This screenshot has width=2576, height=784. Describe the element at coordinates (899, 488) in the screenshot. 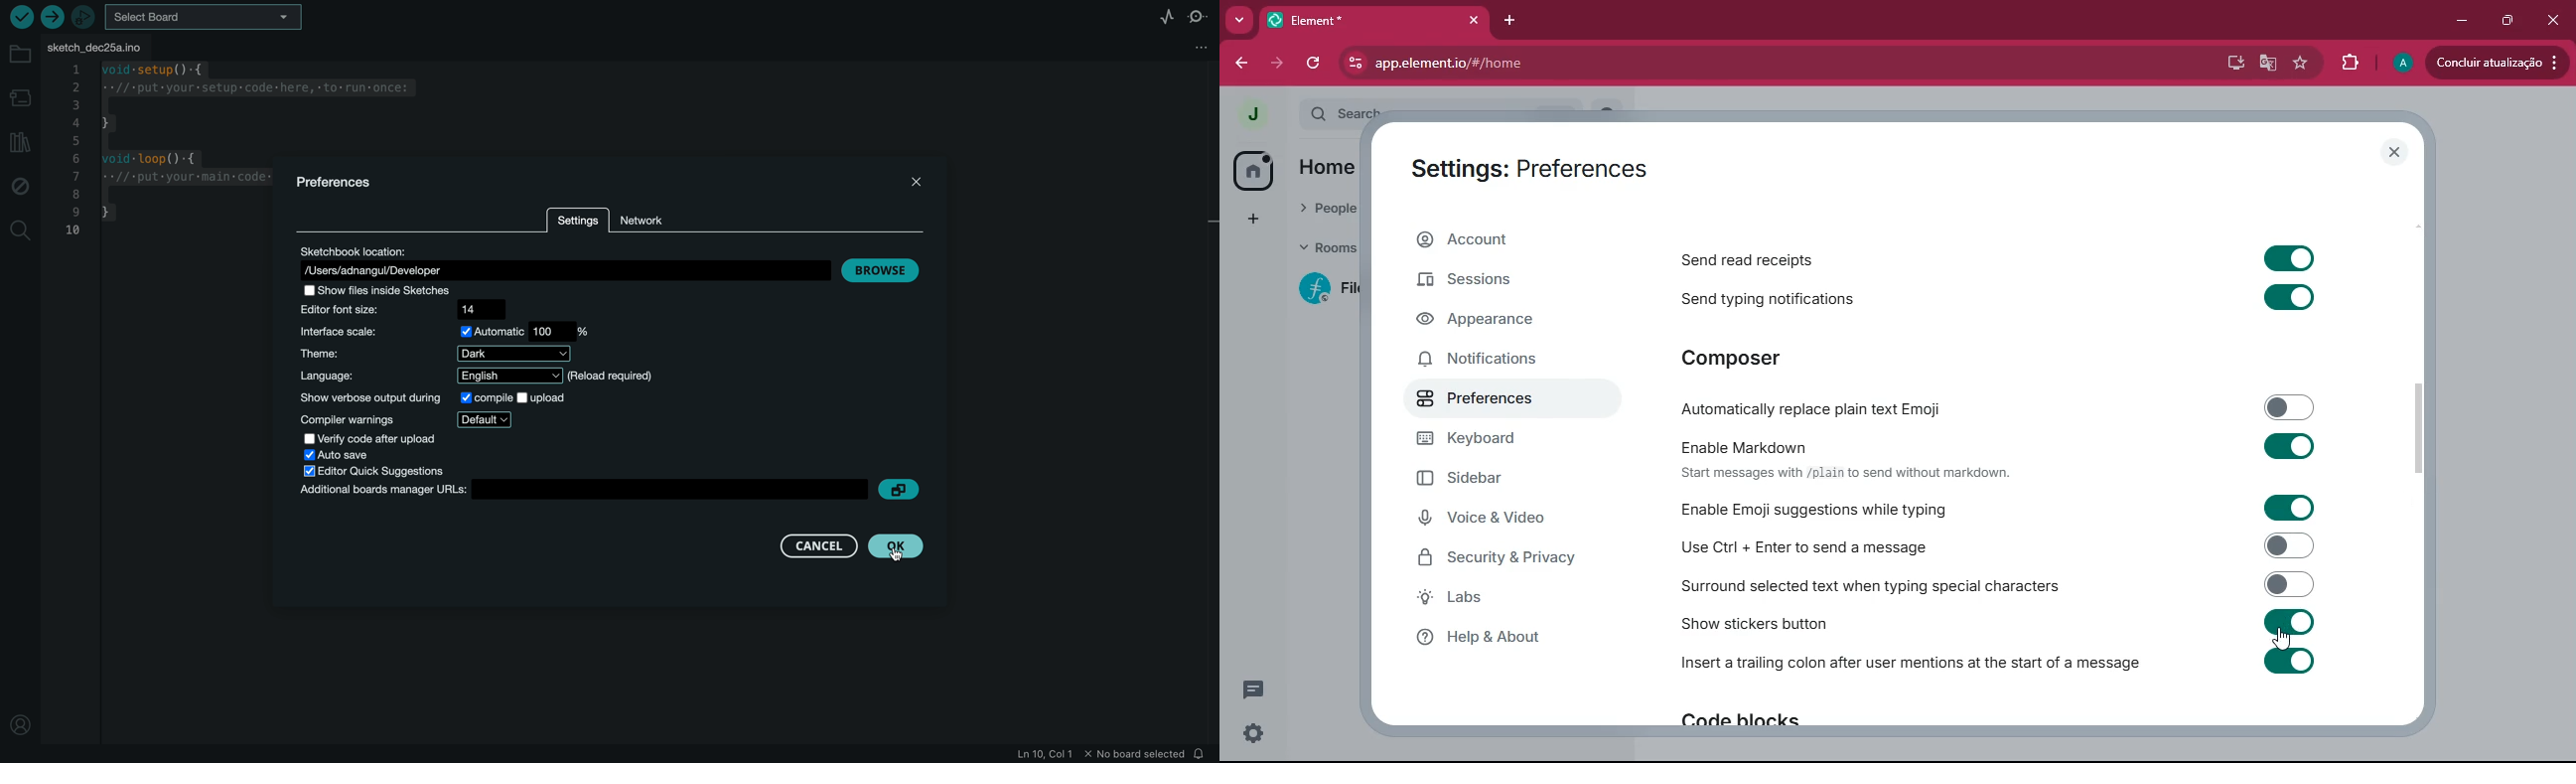

I see `copy` at that location.